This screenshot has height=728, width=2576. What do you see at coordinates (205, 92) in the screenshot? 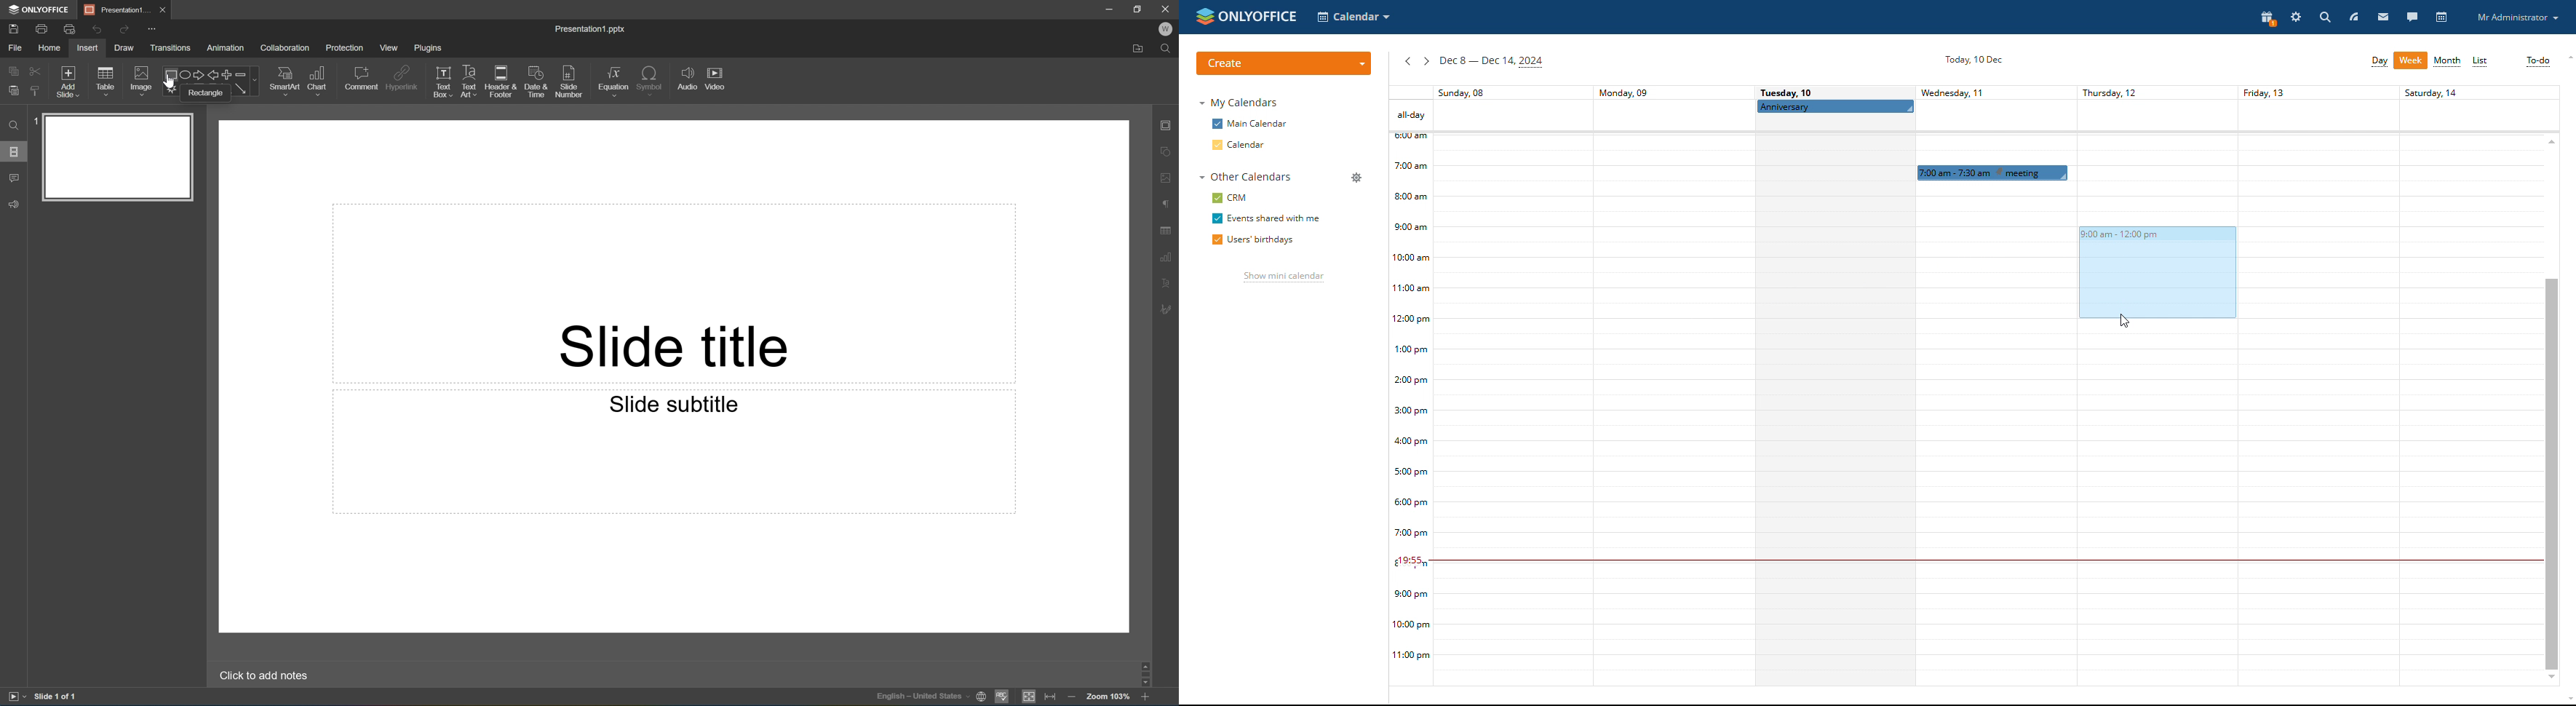
I see `Rectangle` at bounding box center [205, 92].